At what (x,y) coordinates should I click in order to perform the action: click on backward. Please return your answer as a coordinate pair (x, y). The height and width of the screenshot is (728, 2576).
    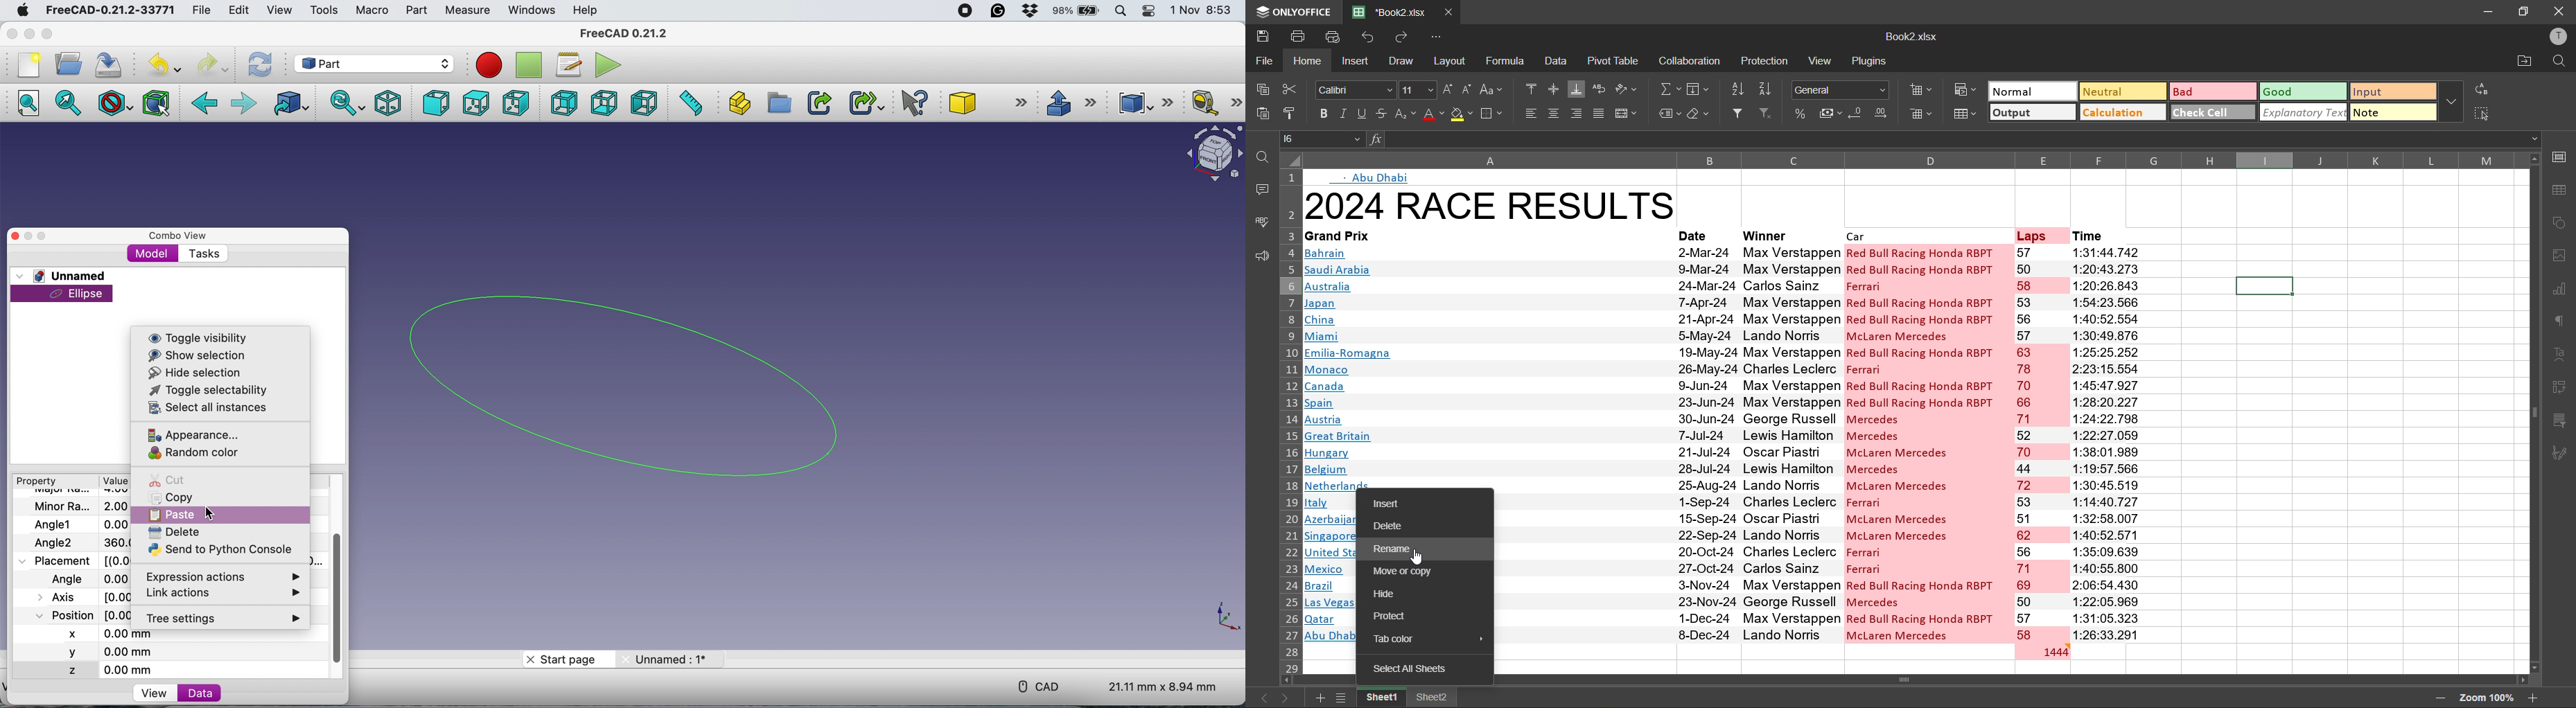
    Looking at the image, I should click on (208, 105).